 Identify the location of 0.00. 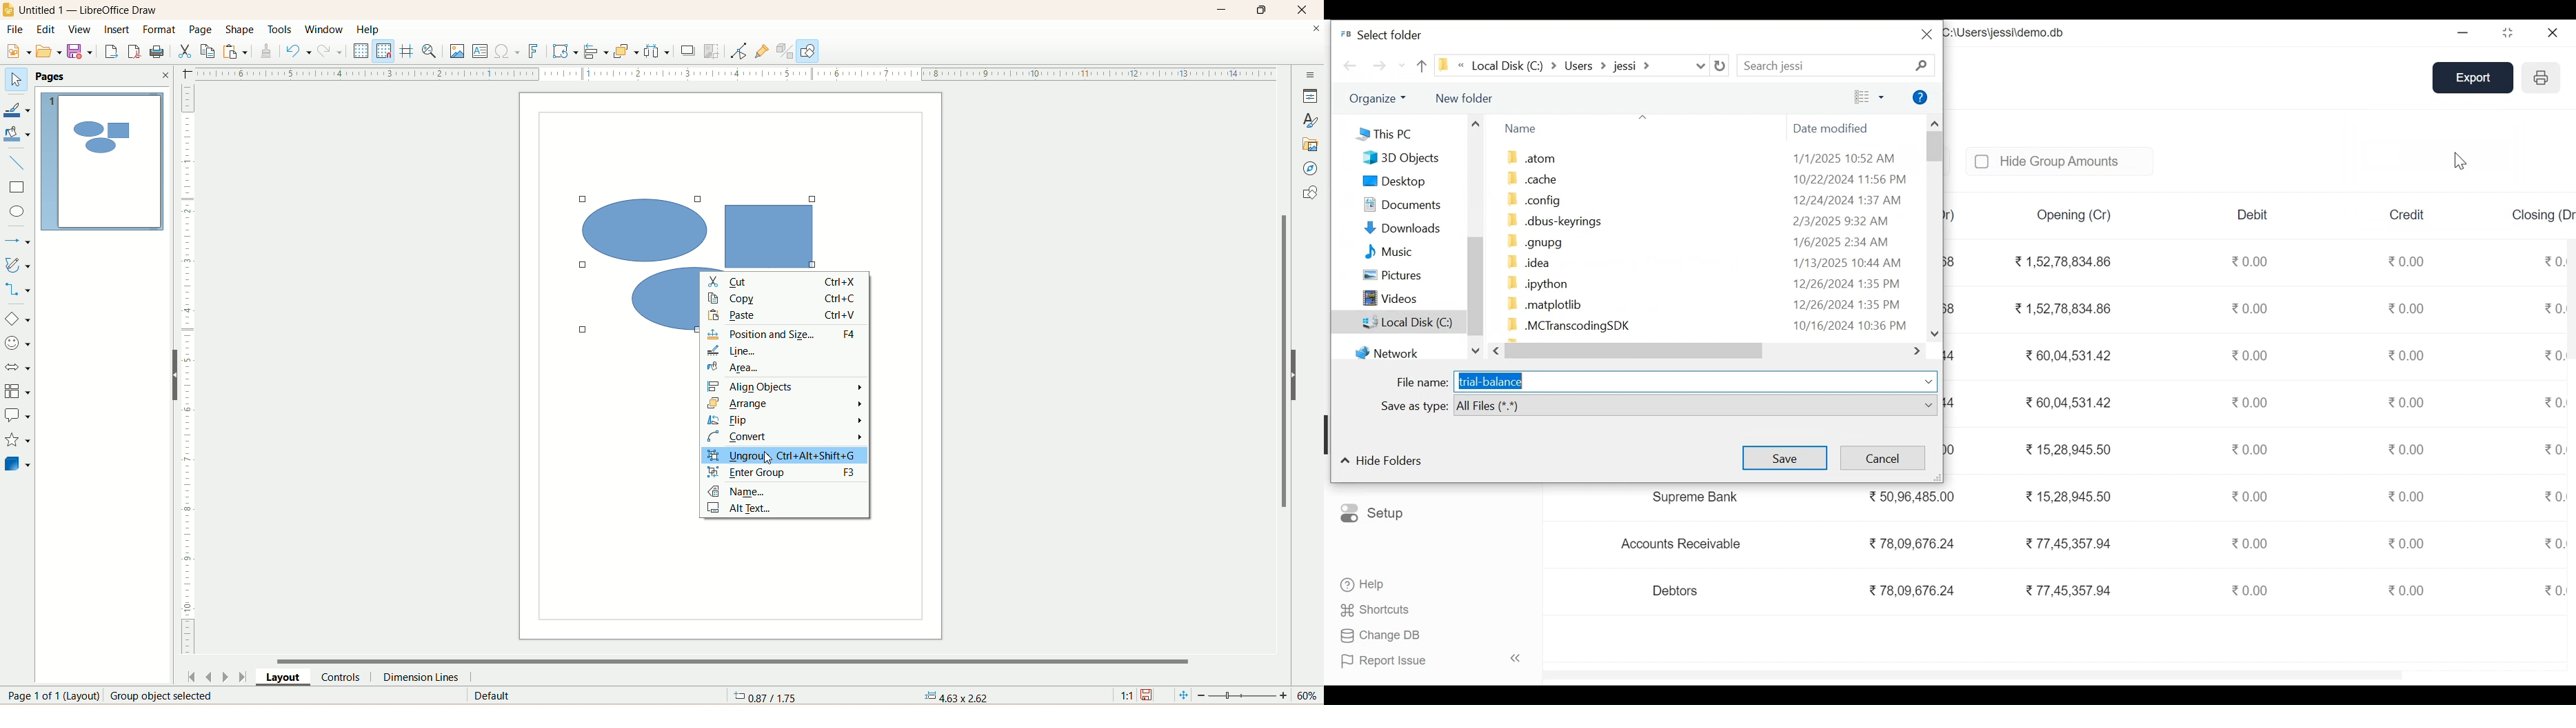
(2249, 589).